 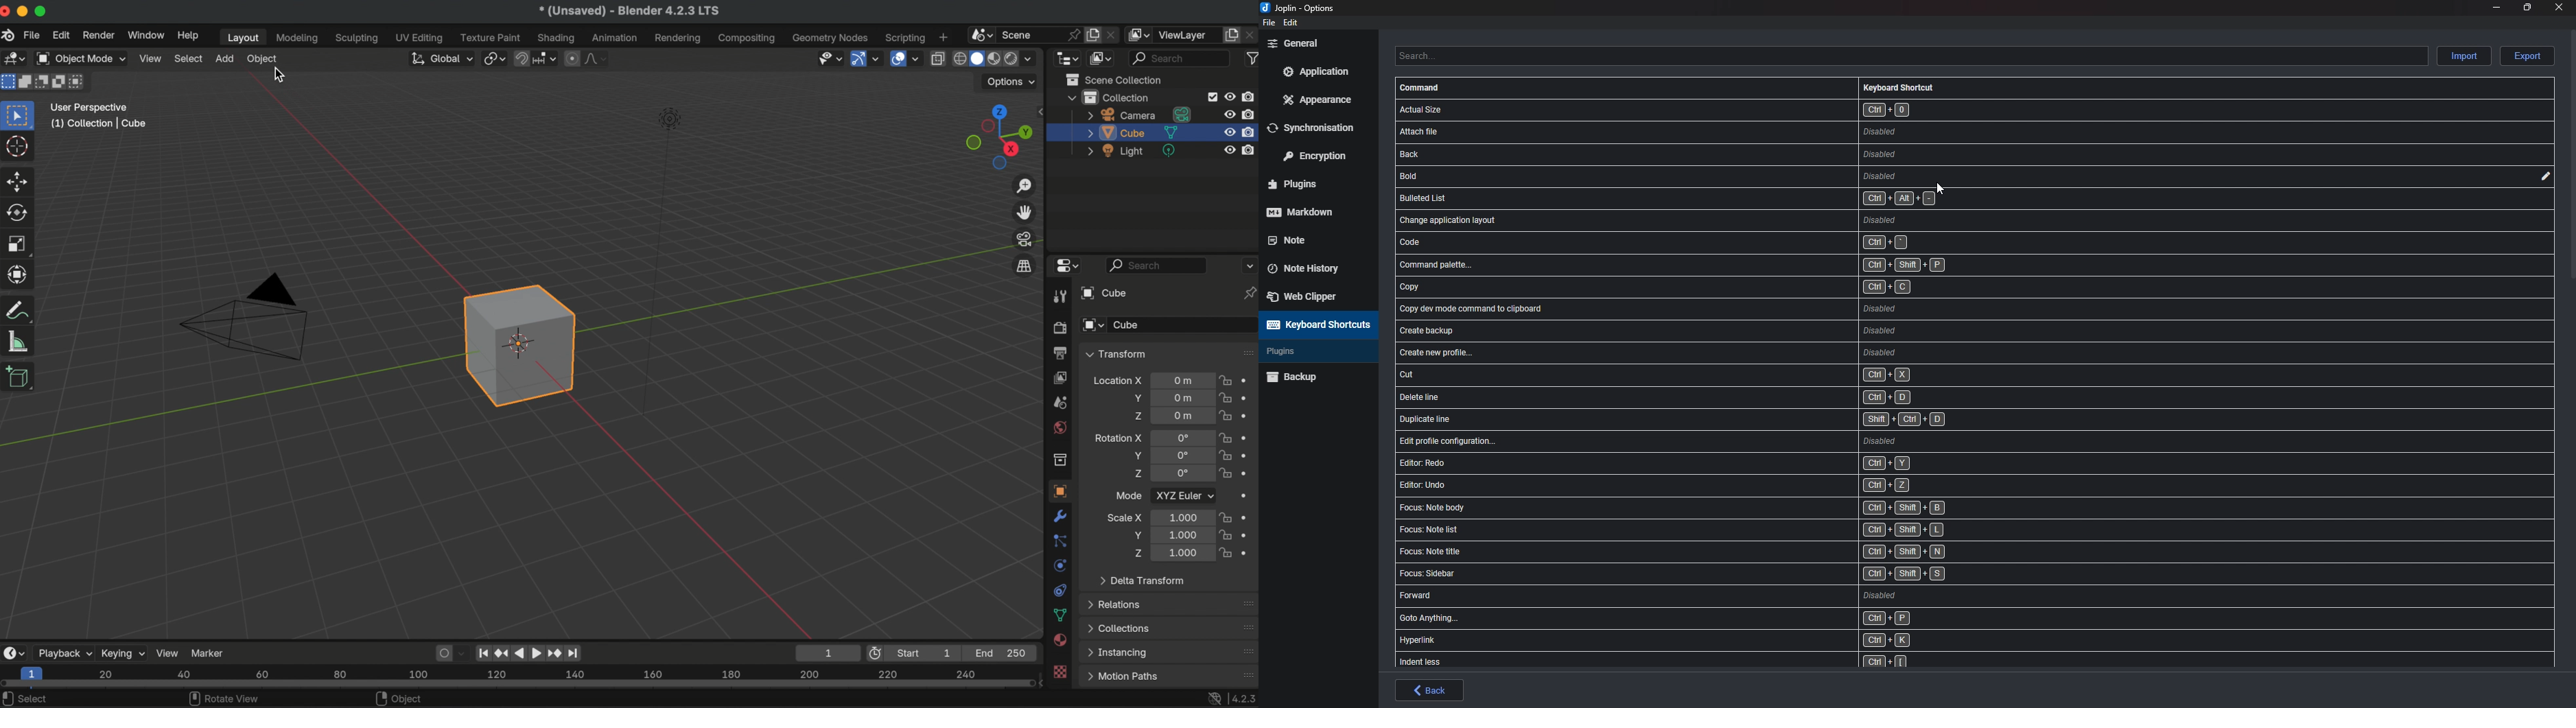 I want to click on playback, so click(x=64, y=653).